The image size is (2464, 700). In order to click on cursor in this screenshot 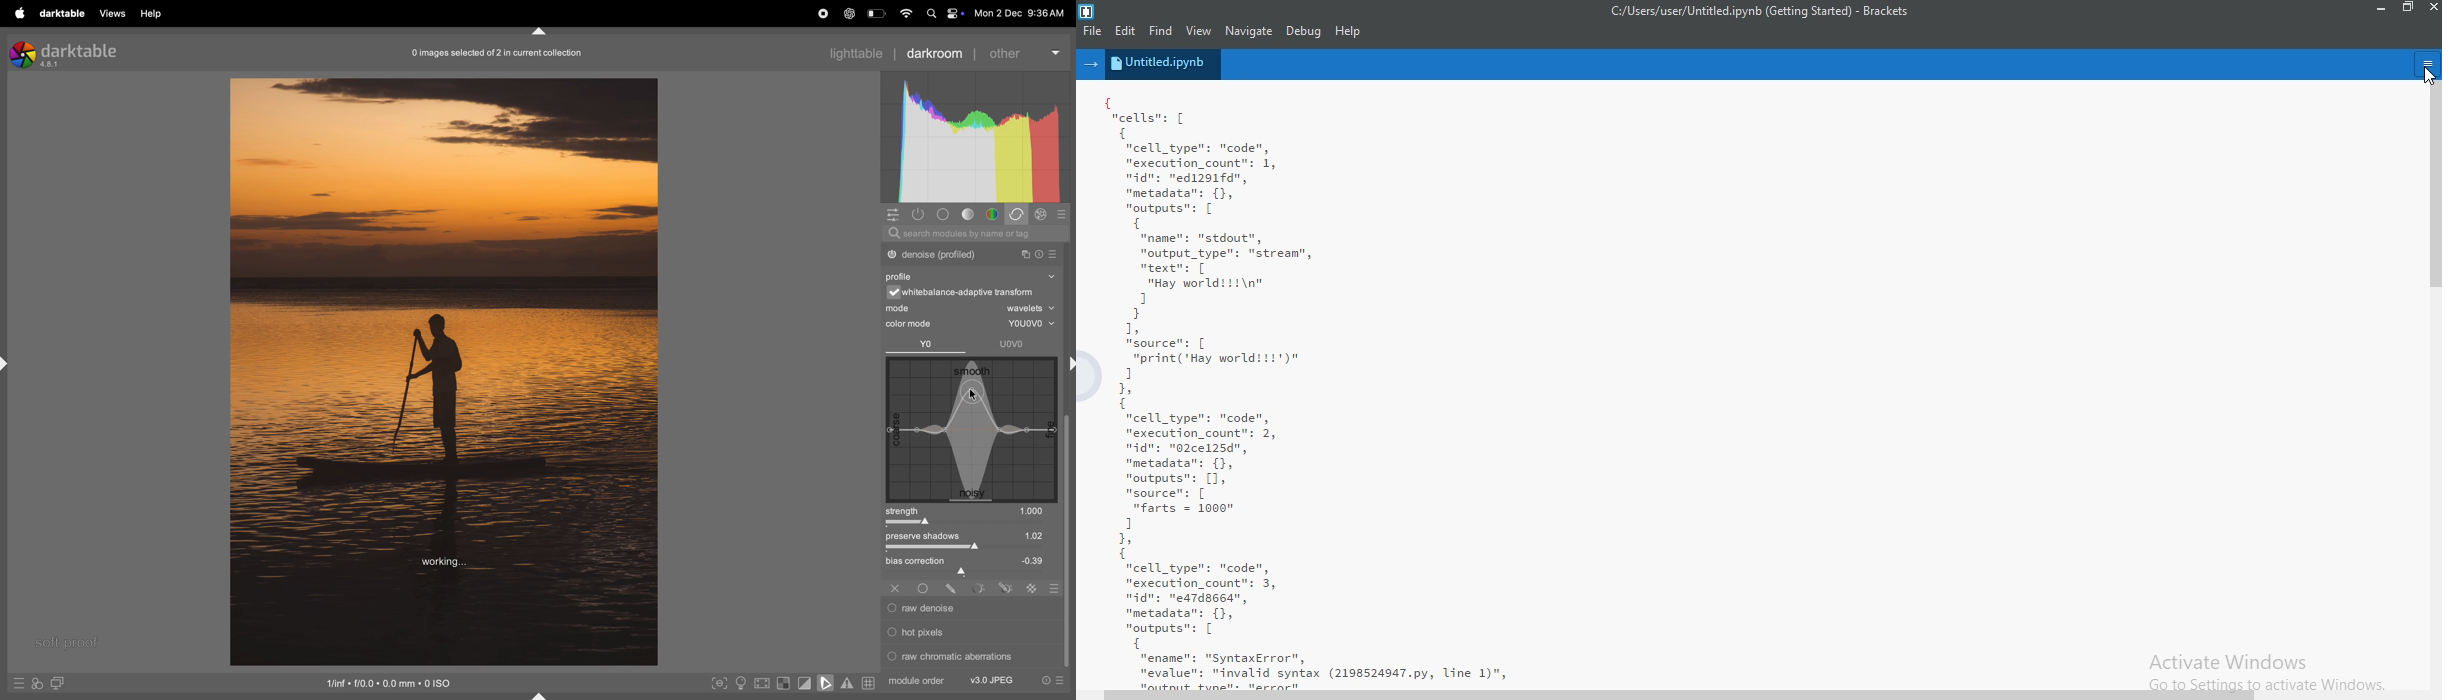, I will do `click(979, 396)`.